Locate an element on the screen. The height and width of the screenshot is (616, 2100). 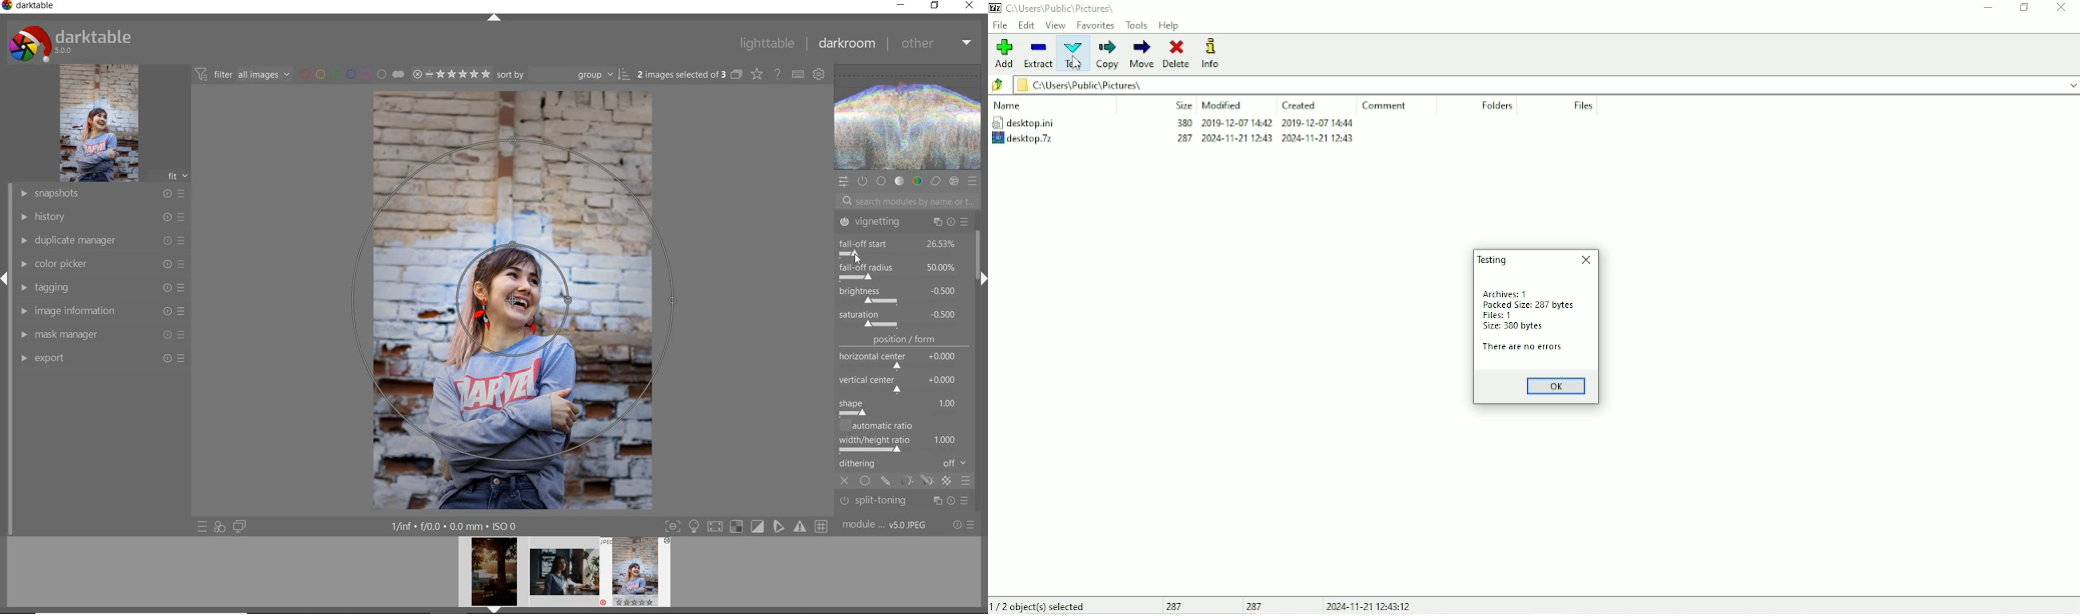
expand/collapse is located at coordinates (493, 19).